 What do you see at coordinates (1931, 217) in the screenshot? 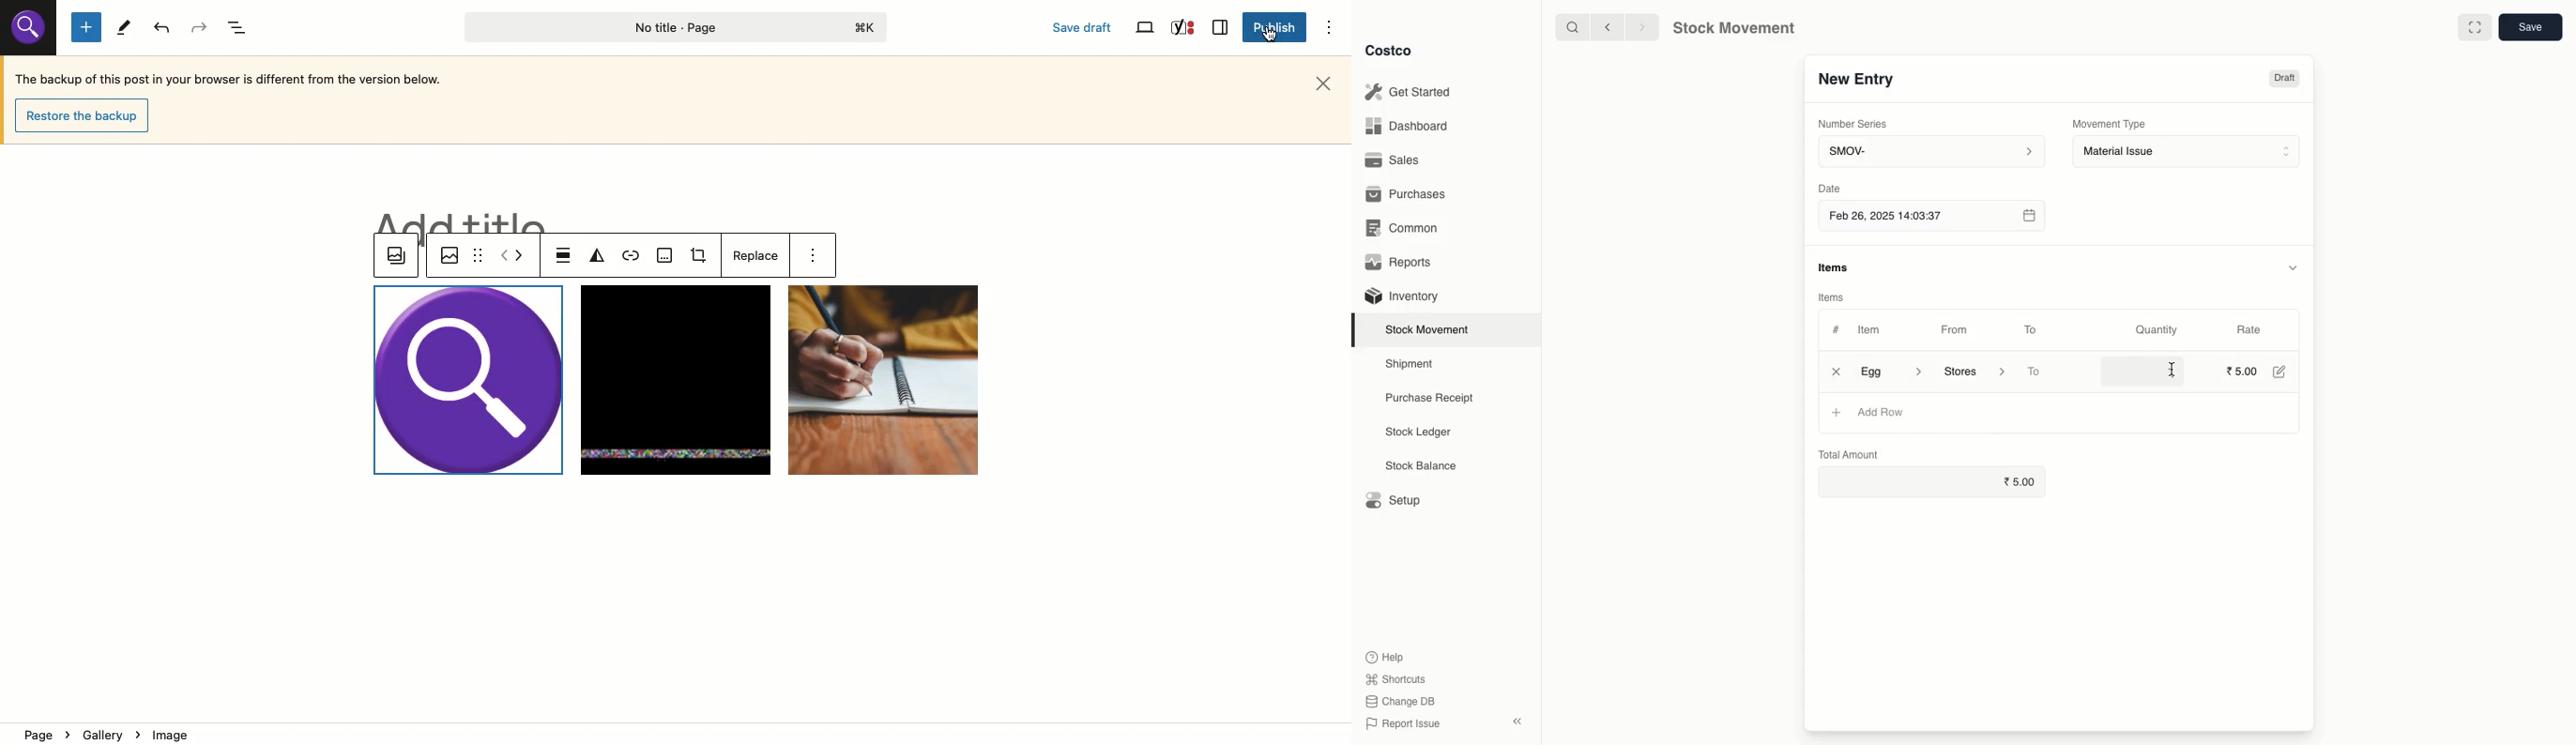
I see `Feb 26, 2025 14:03:37` at bounding box center [1931, 217].